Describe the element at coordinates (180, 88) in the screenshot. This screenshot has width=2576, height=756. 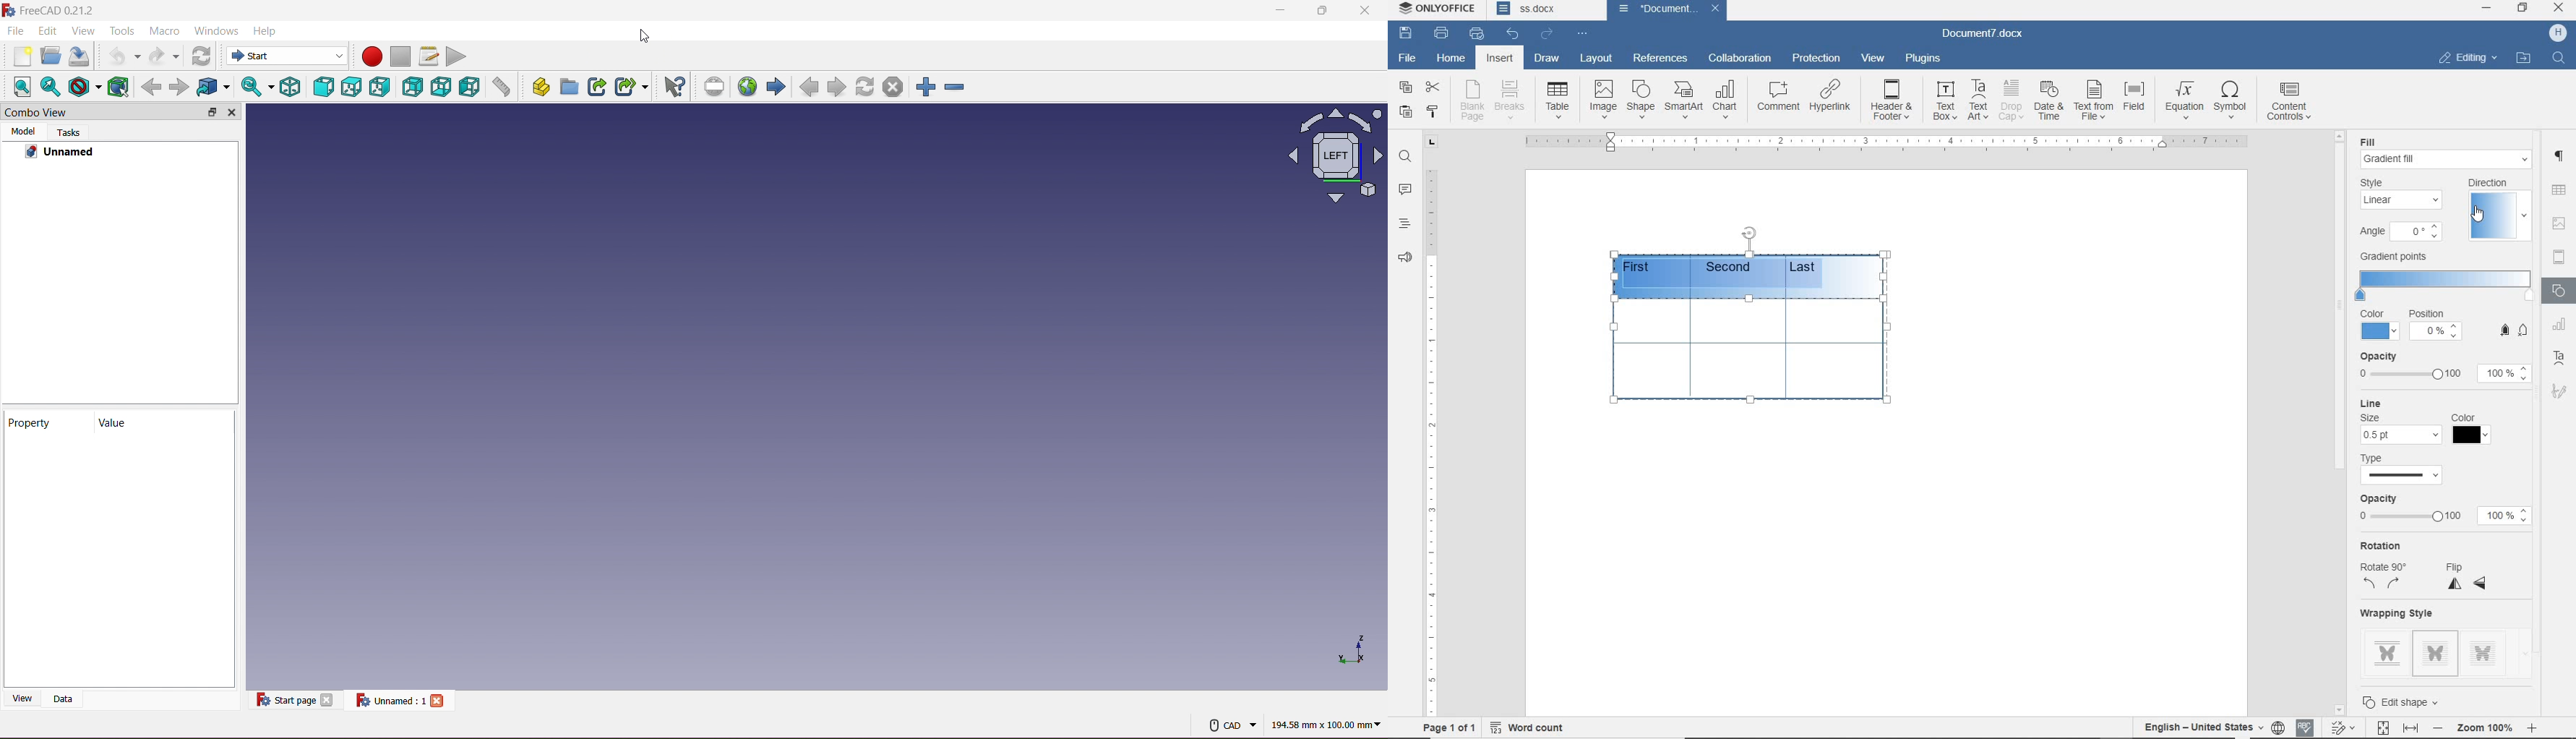
I see `Go forward` at that location.